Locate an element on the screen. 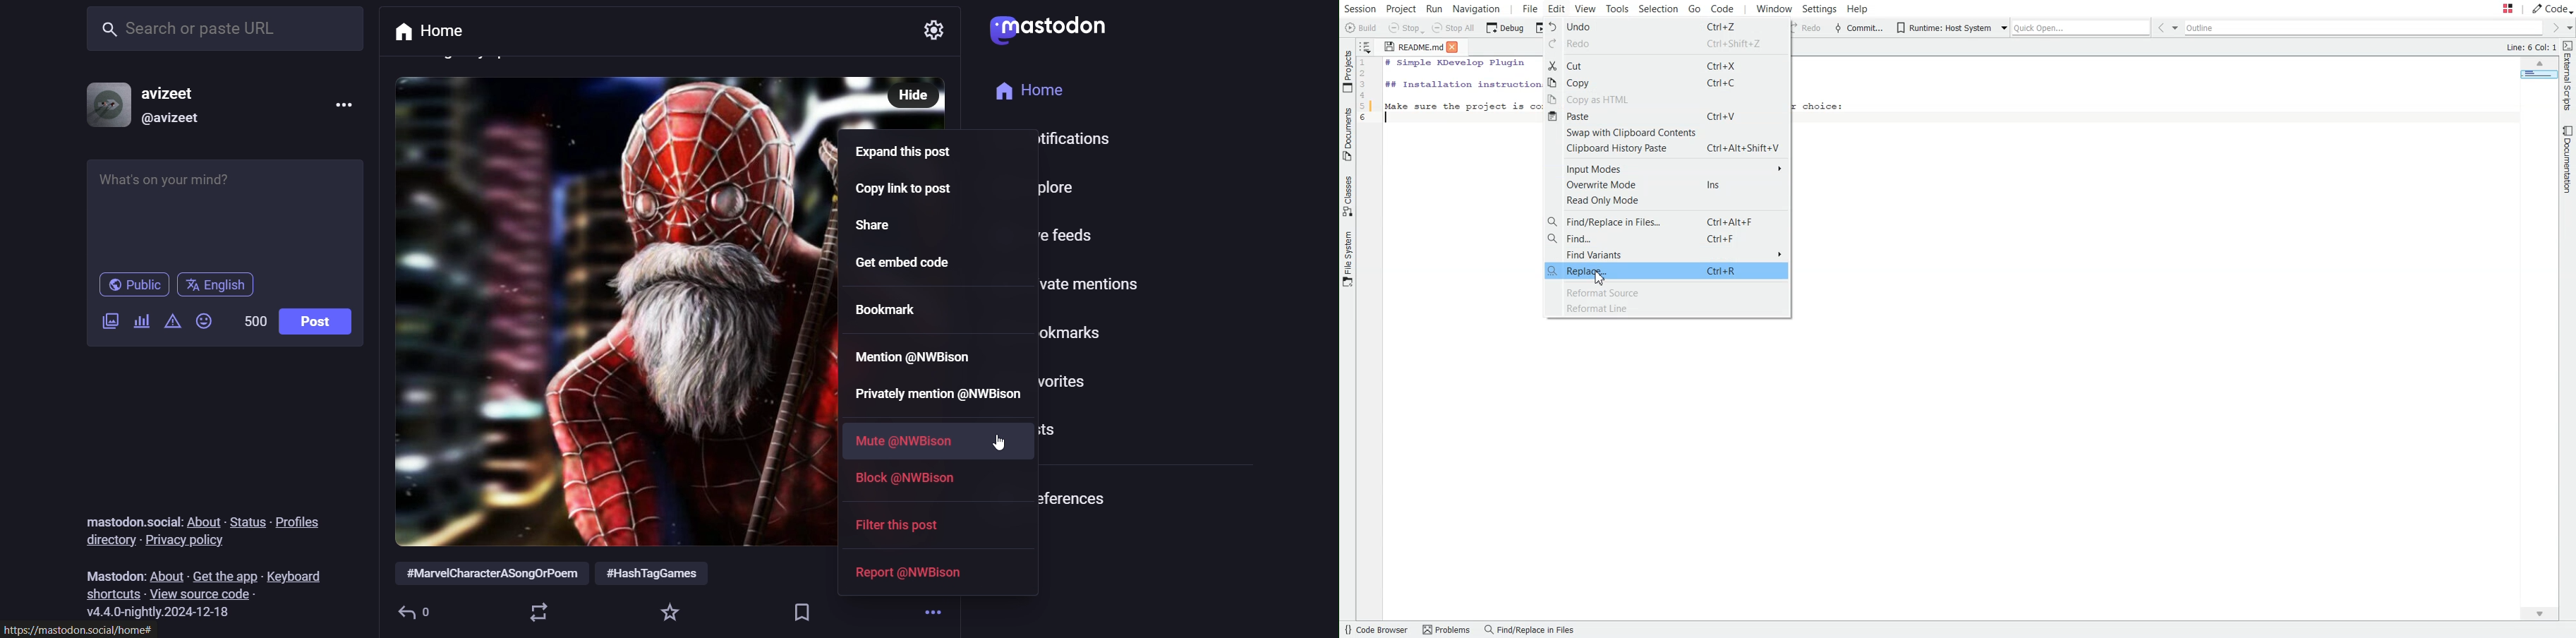 The image size is (2576, 644). privacy policy is located at coordinates (188, 541).